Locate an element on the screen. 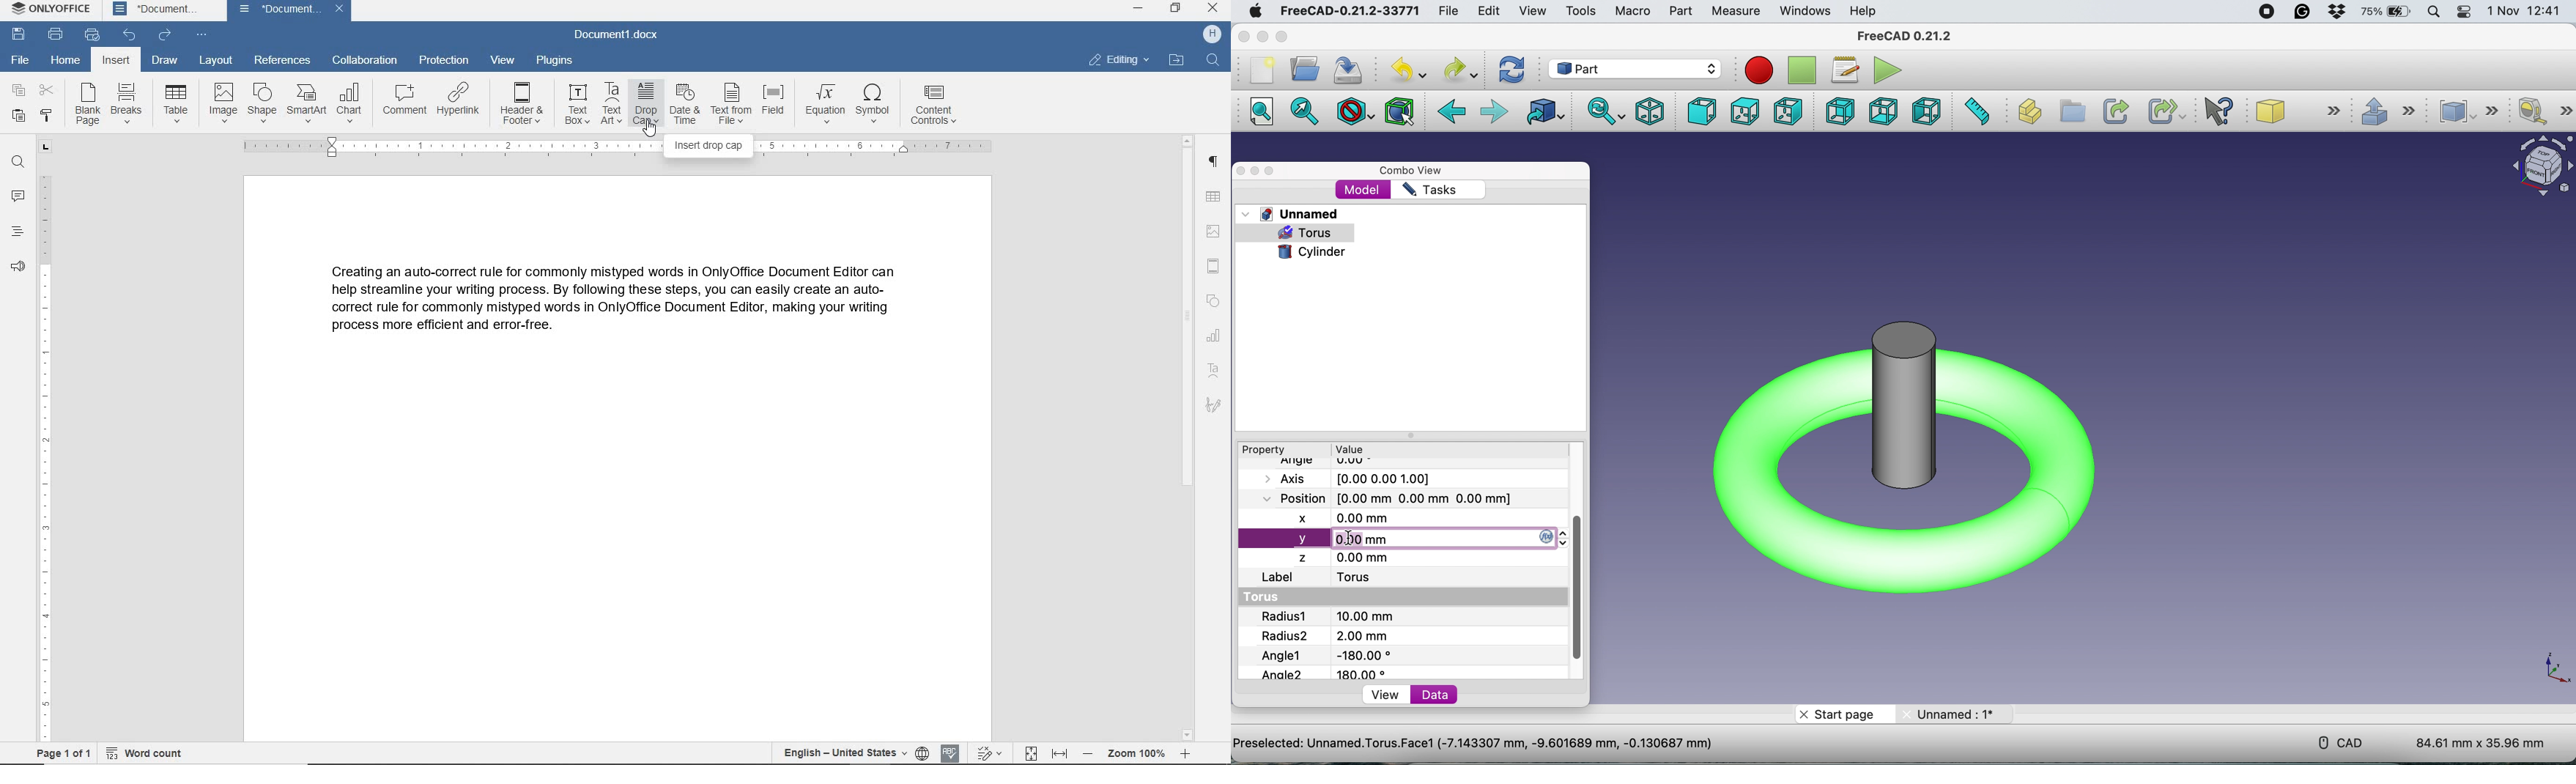 The width and height of the screenshot is (2576, 784). cylinder is located at coordinates (1312, 251).